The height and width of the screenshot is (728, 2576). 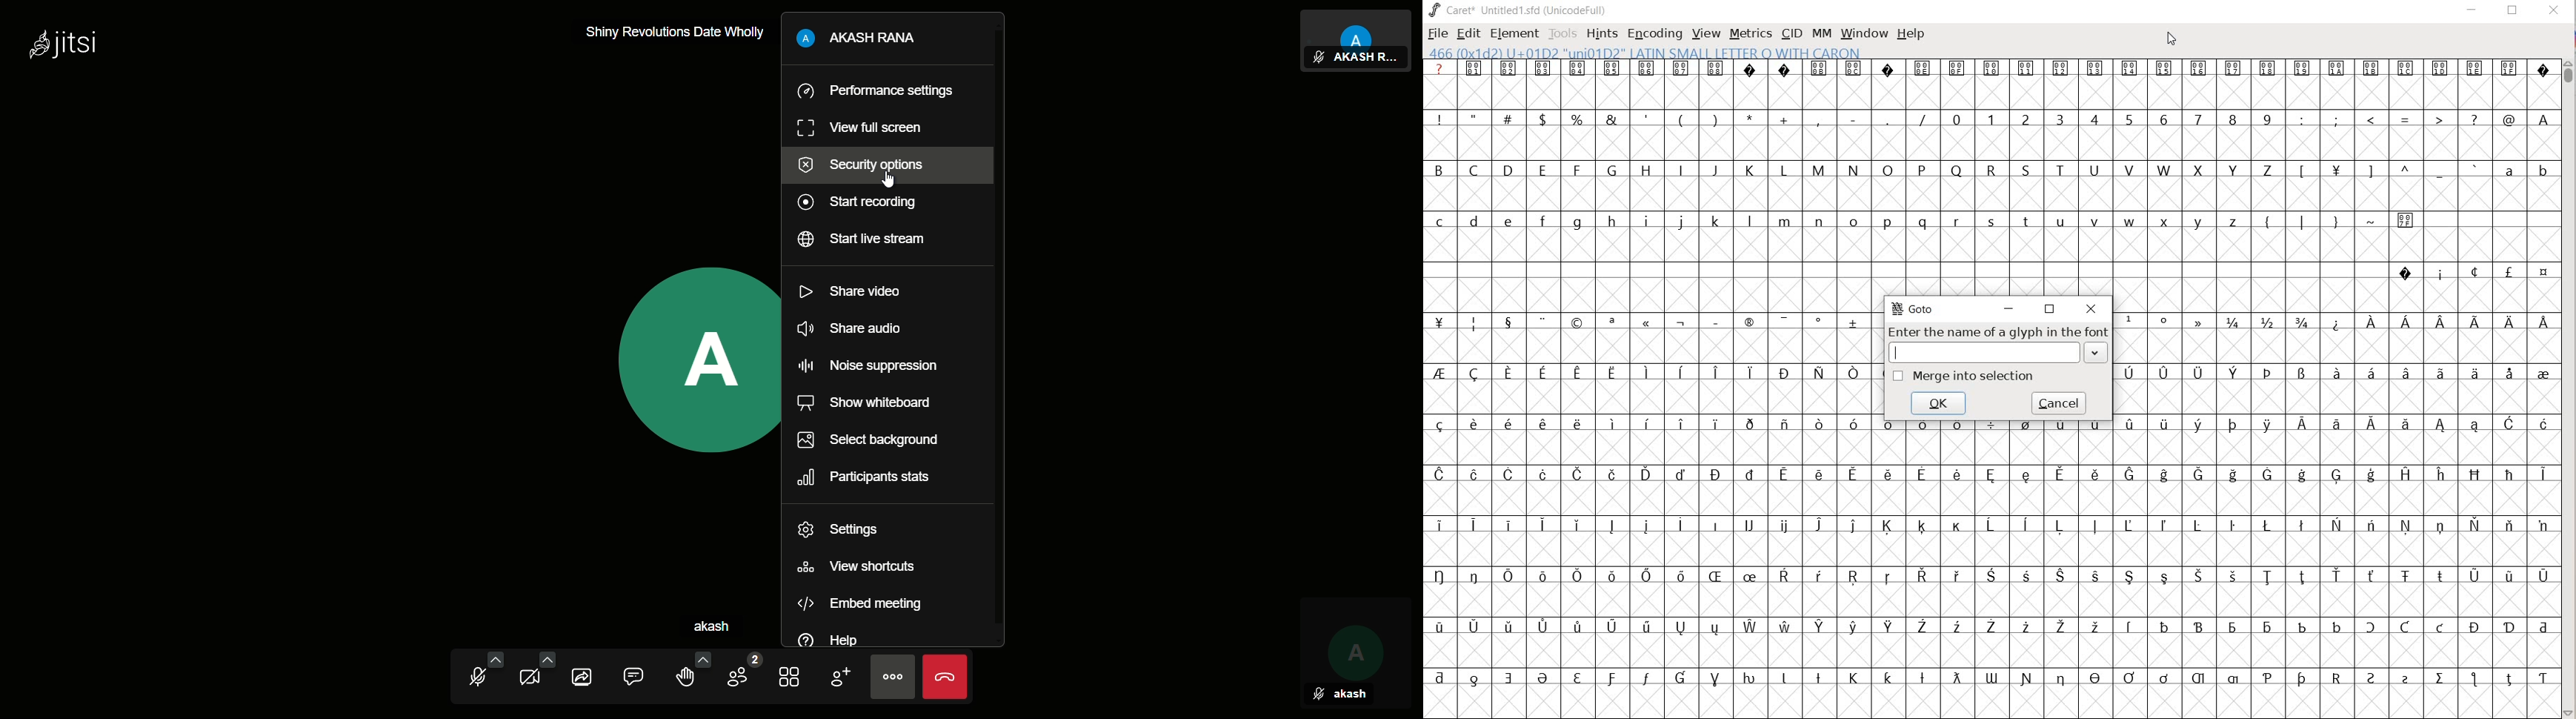 What do you see at coordinates (1706, 34) in the screenshot?
I see `VIEW` at bounding box center [1706, 34].